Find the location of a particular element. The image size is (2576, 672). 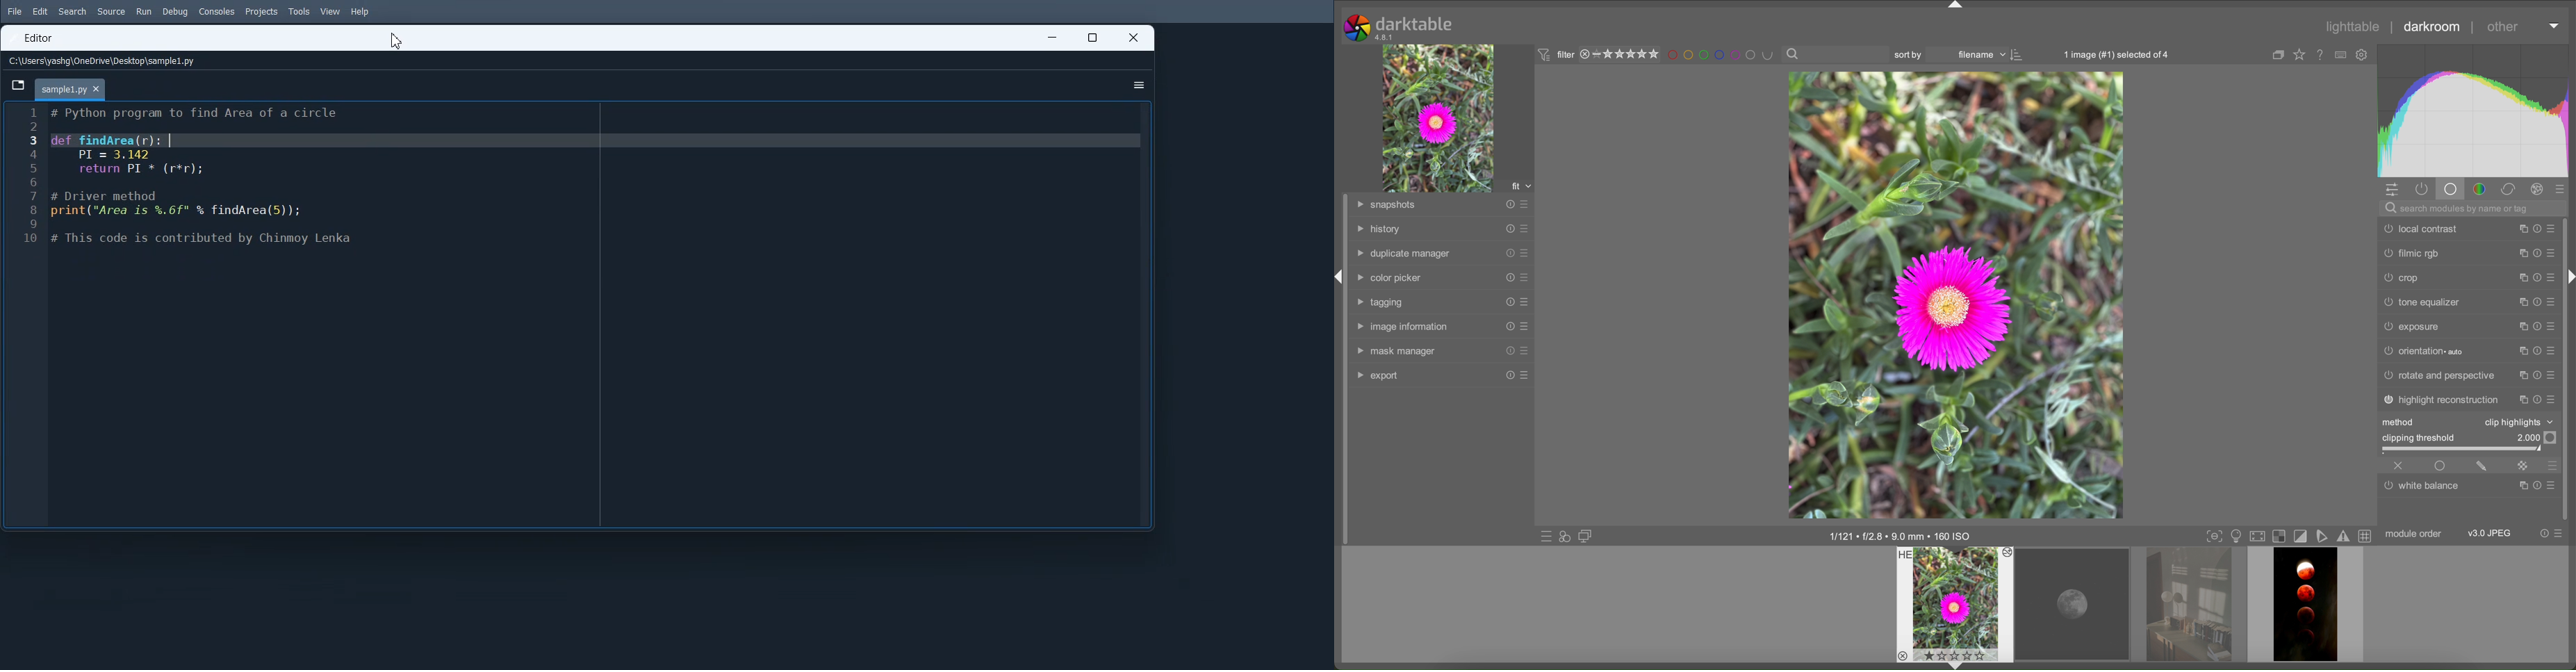

reset presets is located at coordinates (2537, 400).